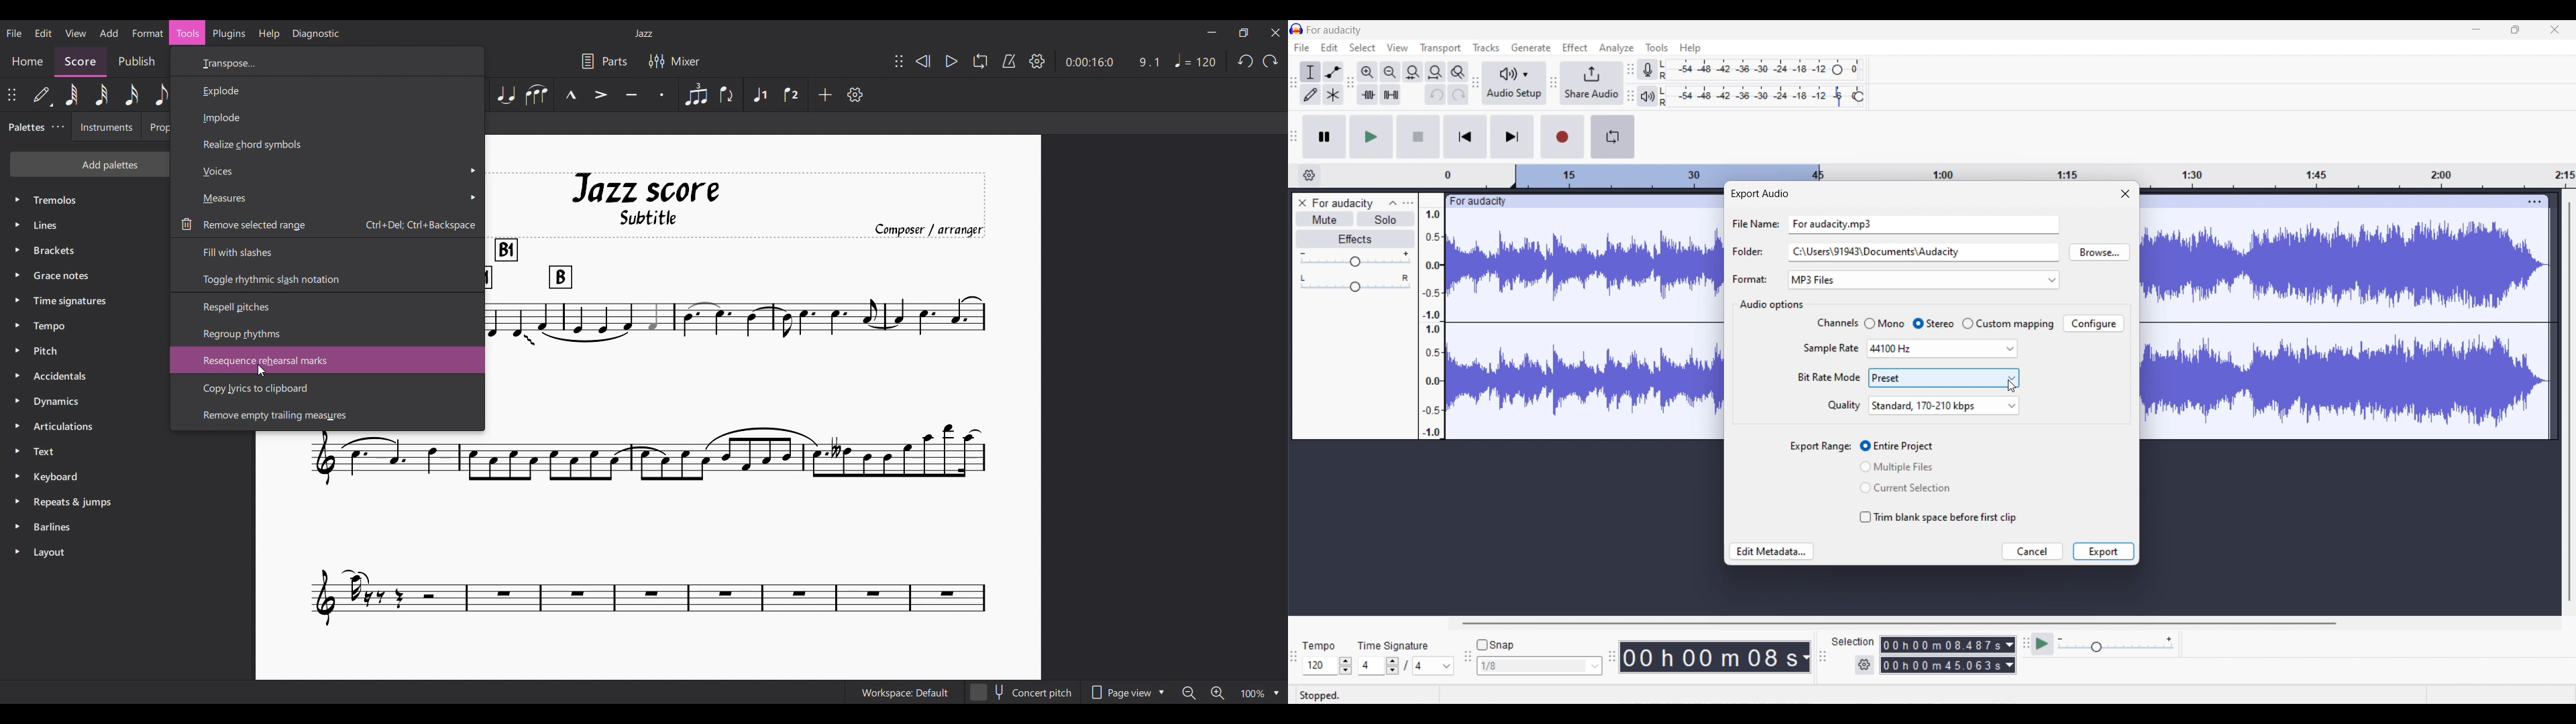 This screenshot has width=2576, height=728. I want to click on Playback meter, so click(1647, 97).